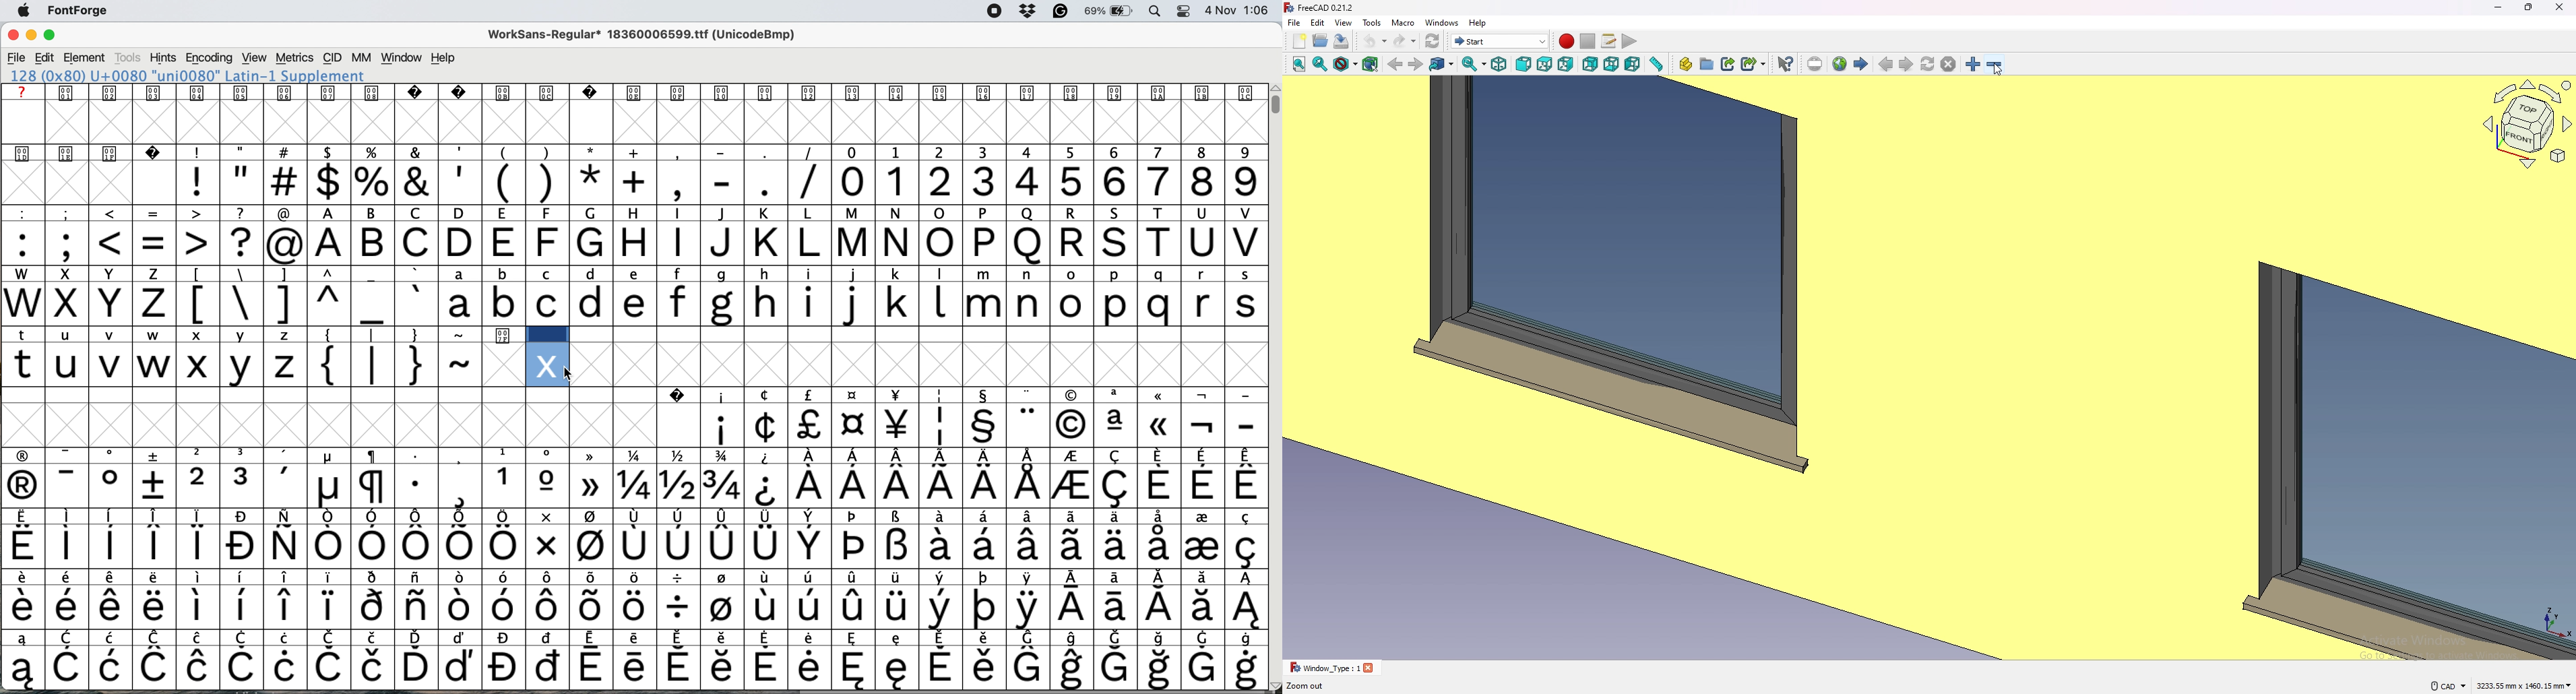 This screenshot has height=700, width=2576. I want to click on window, so click(401, 58).